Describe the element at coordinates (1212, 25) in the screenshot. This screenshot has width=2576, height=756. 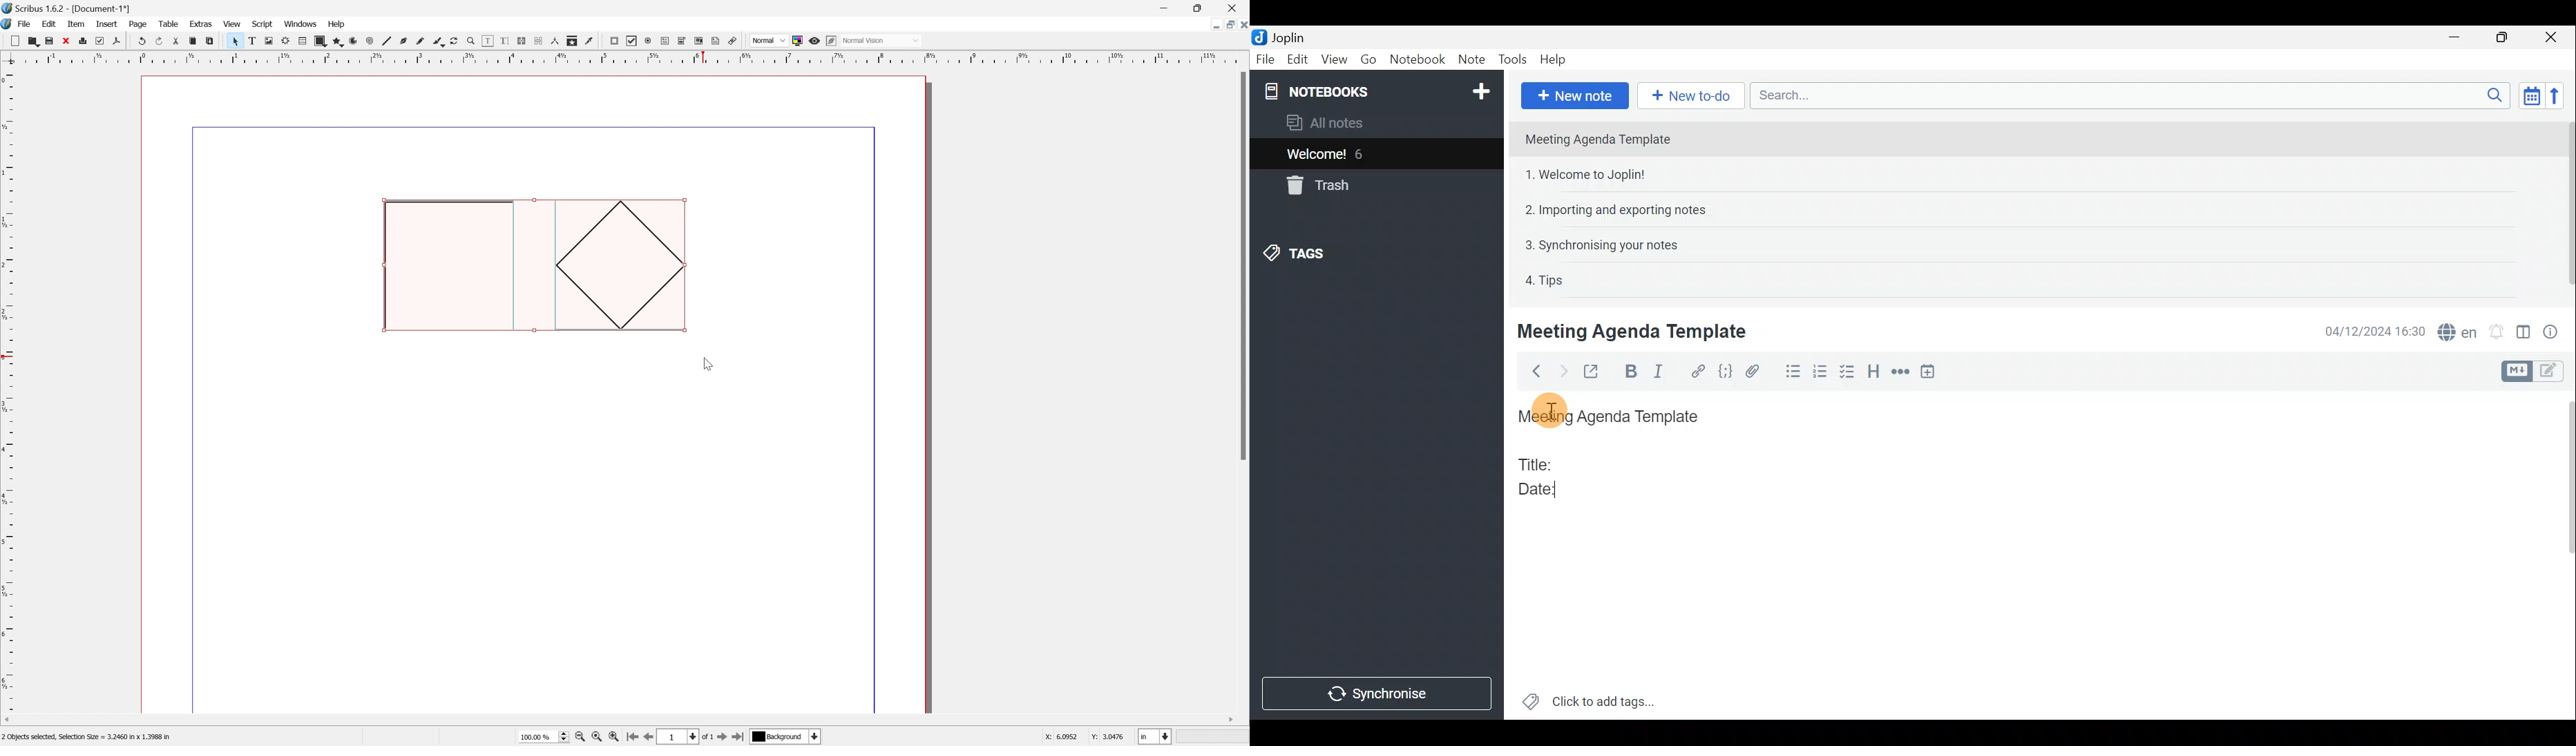
I see `Minimize` at that location.